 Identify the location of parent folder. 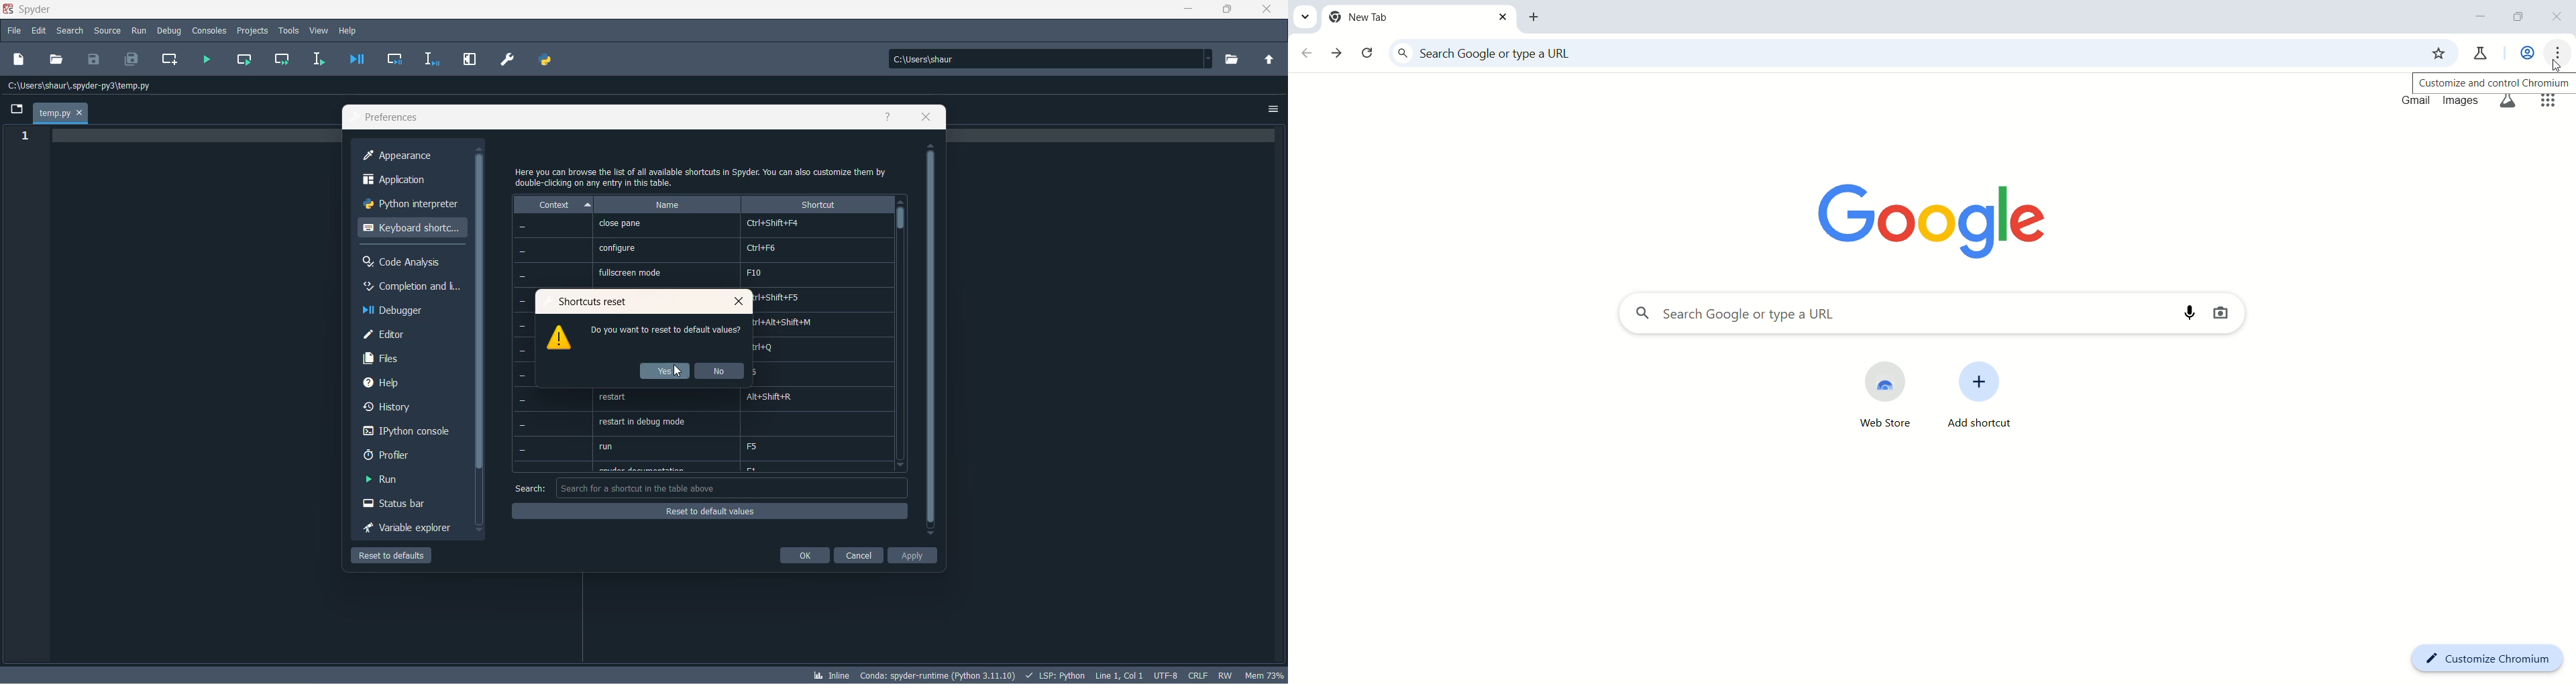
(1271, 60).